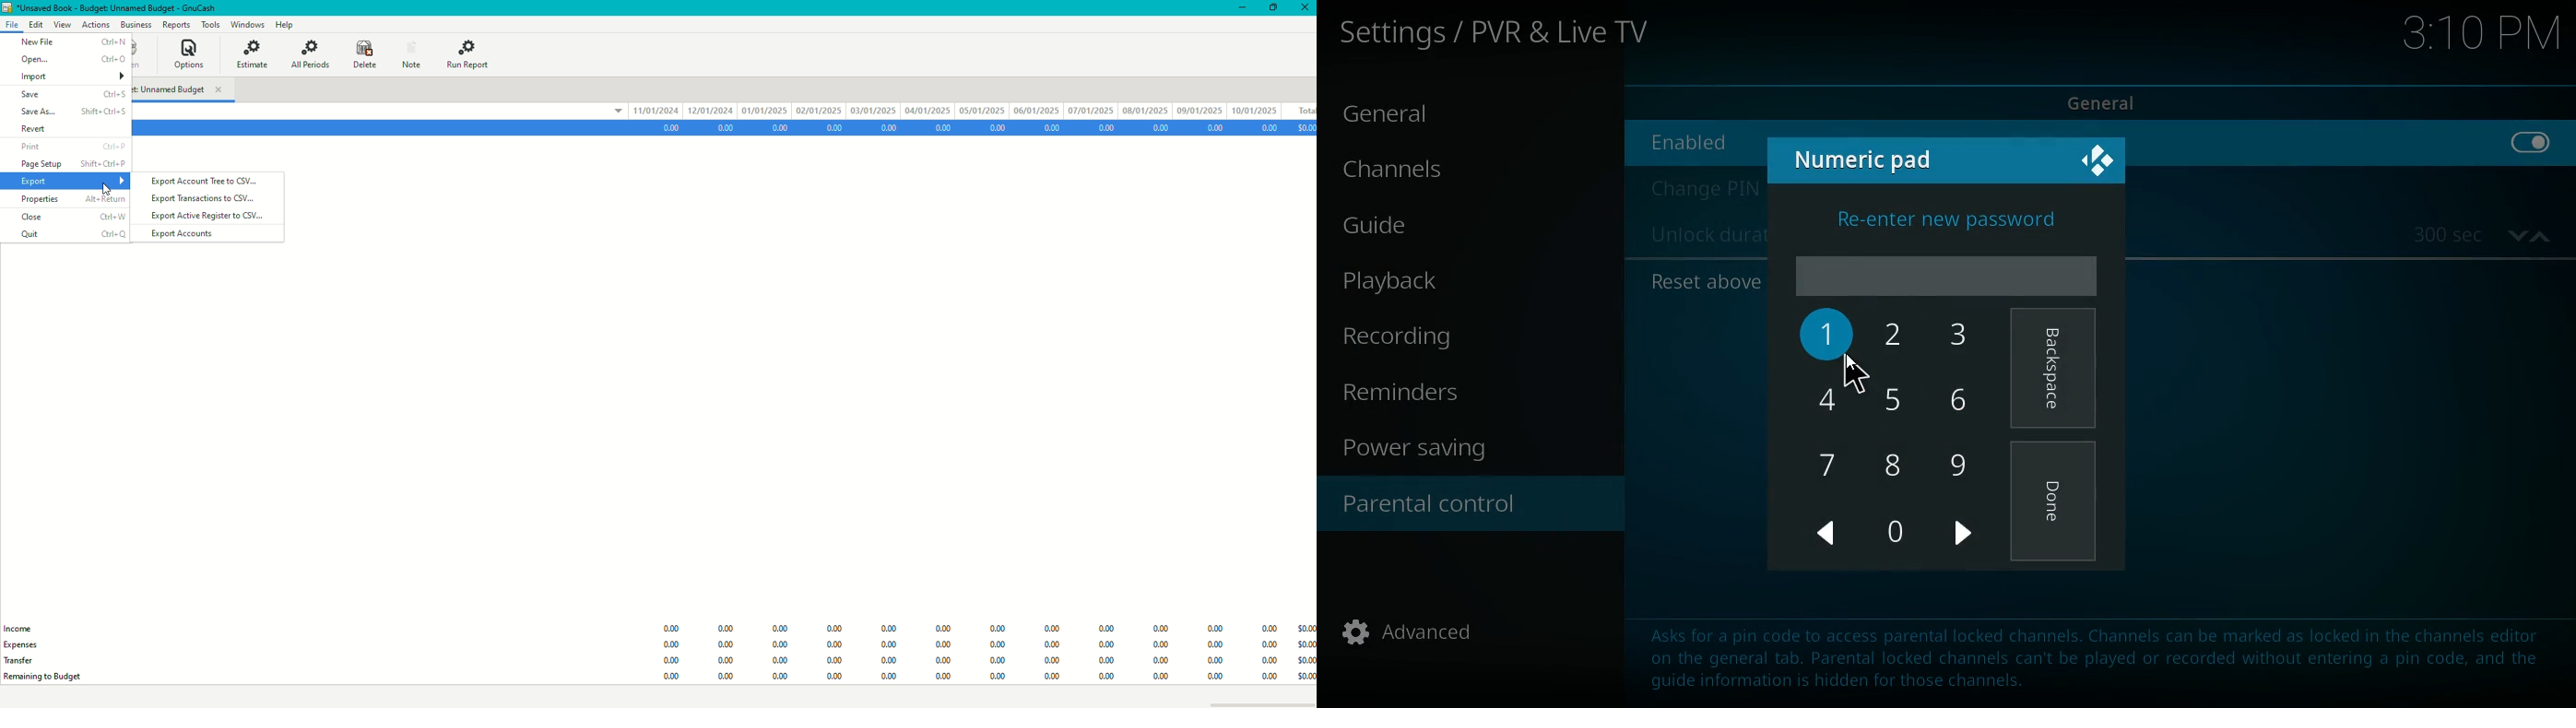 The width and height of the screenshot is (2576, 728). I want to click on 0, so click(1895, 533).